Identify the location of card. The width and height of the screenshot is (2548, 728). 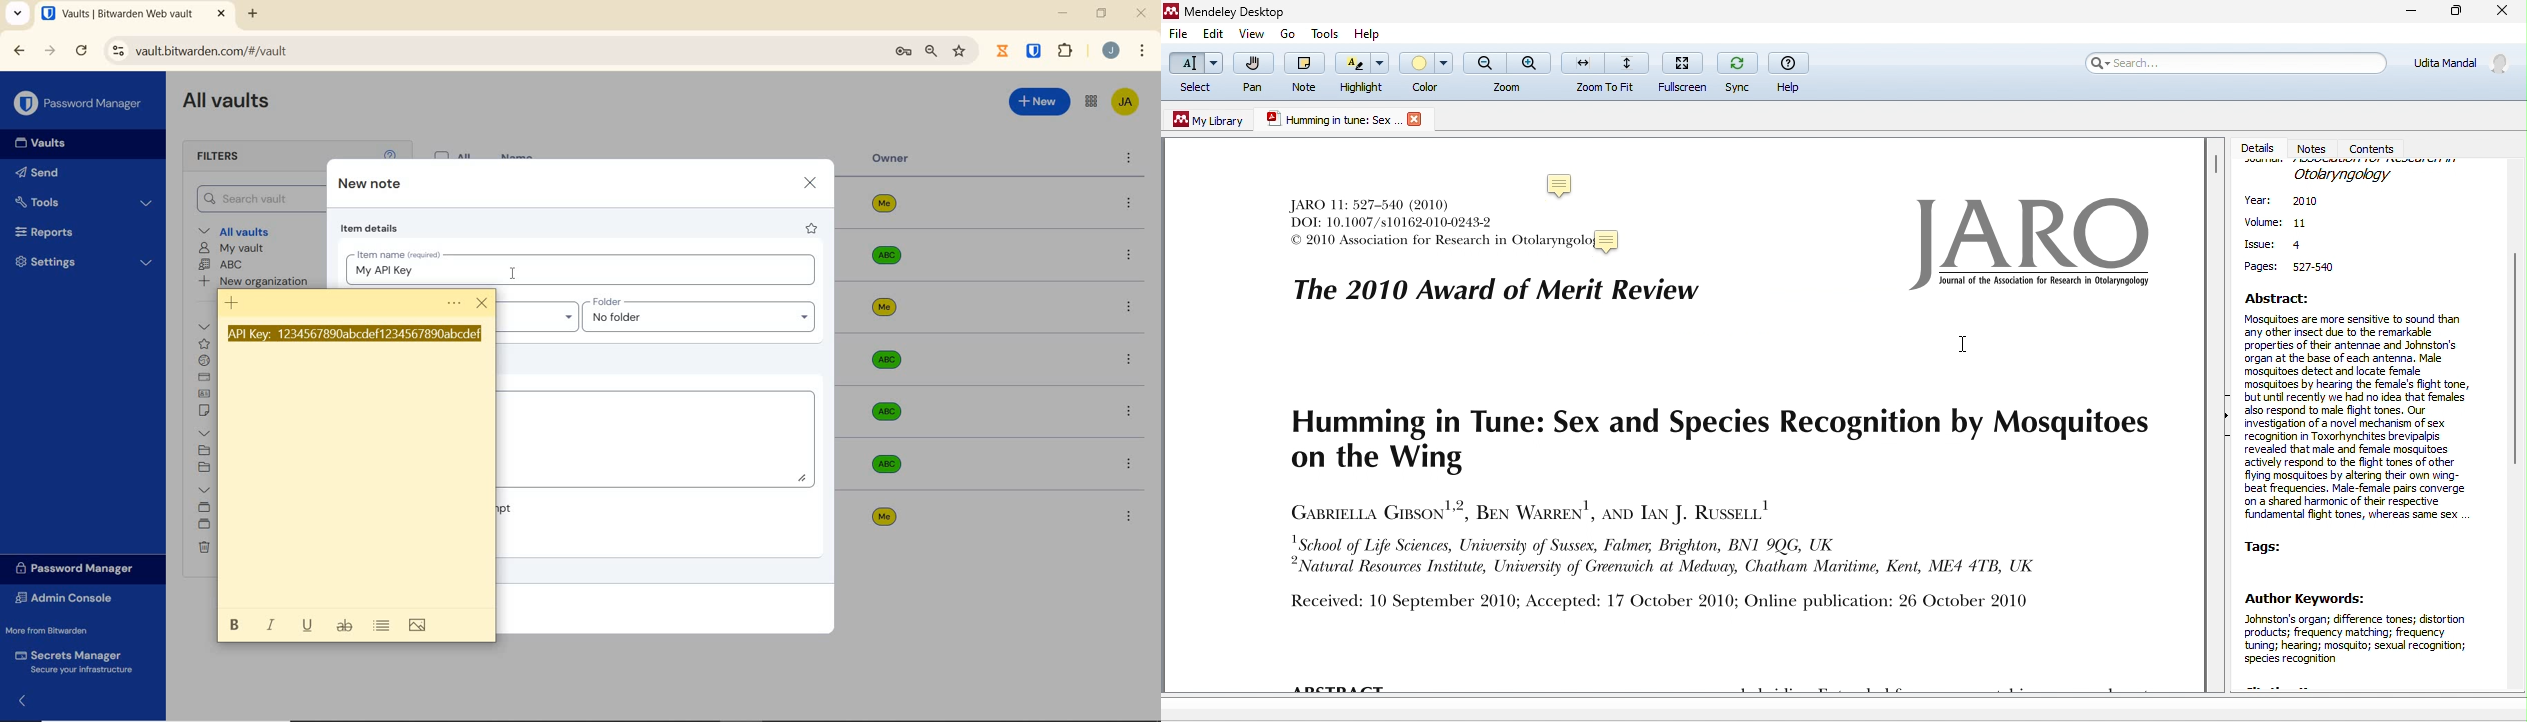
(205, 378).